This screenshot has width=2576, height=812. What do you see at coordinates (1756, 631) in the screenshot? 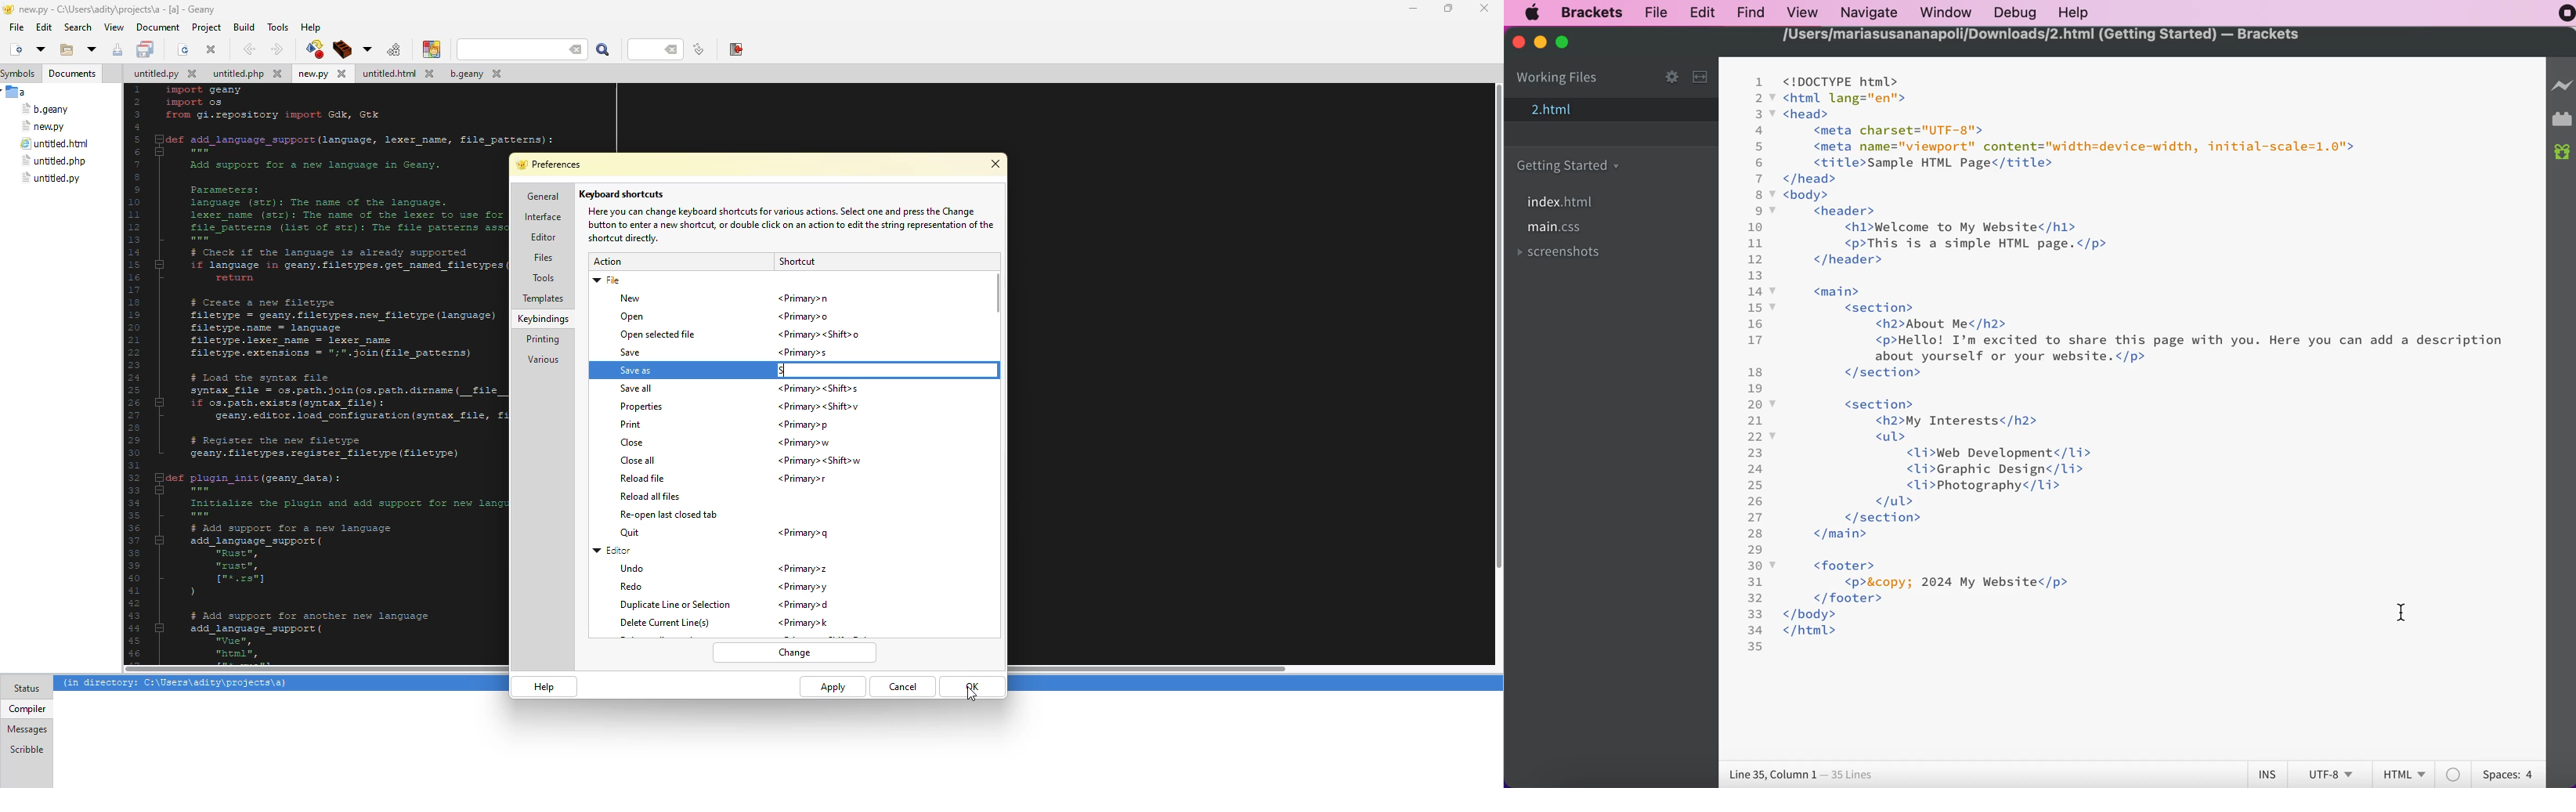
I see `34` at bounding box center [1756, 631].